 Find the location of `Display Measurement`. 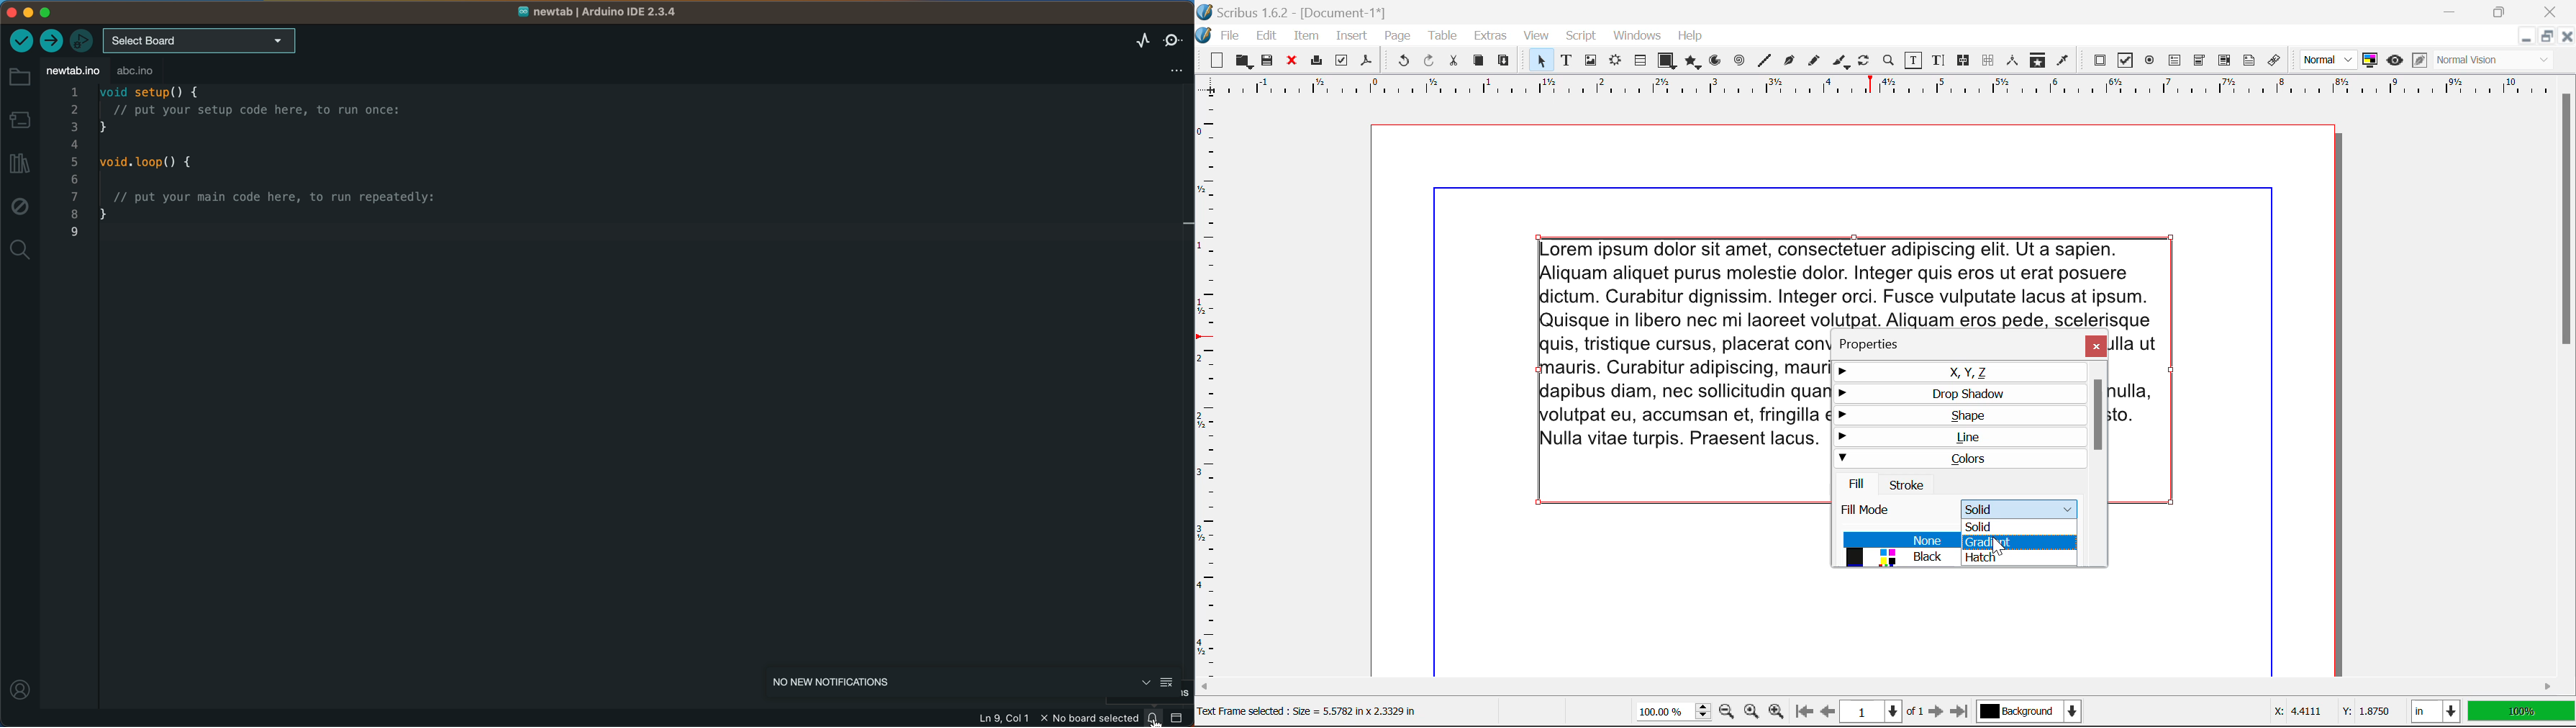

Display Measurement is located at coordinates (2521, 713).